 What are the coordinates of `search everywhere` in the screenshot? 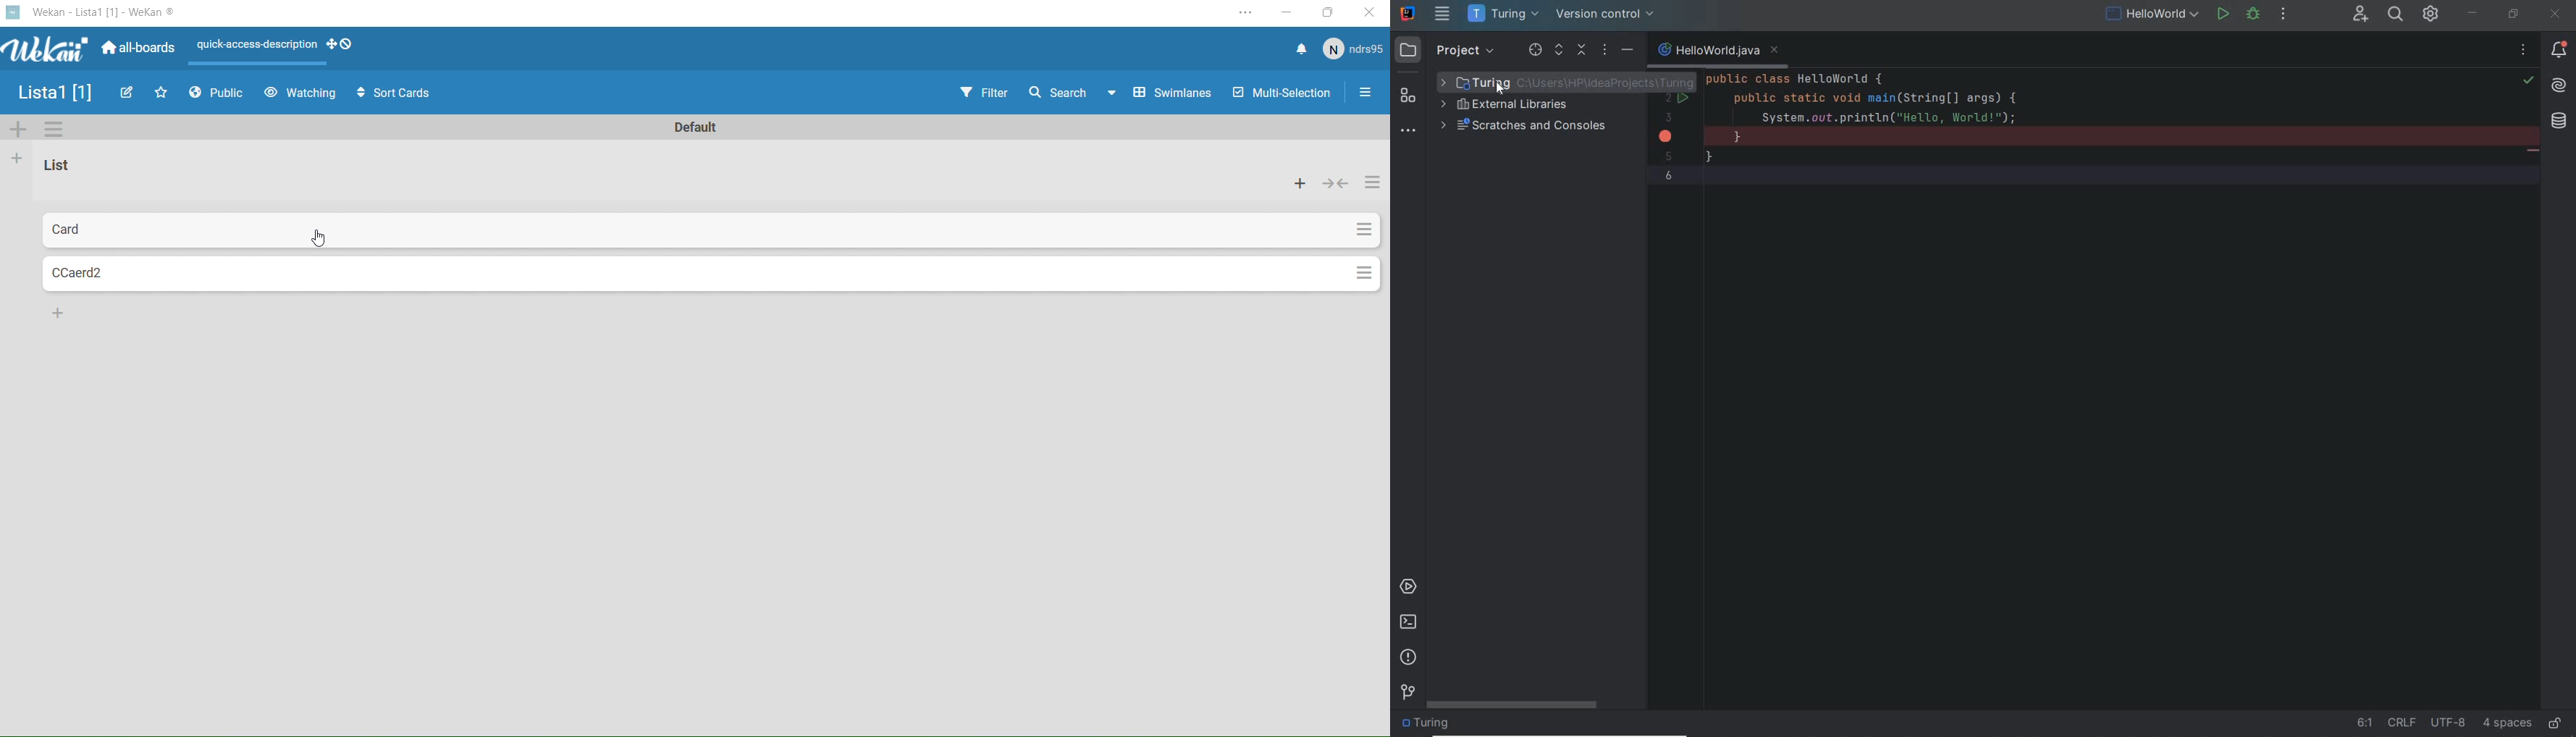 It's located at (2396, 16).